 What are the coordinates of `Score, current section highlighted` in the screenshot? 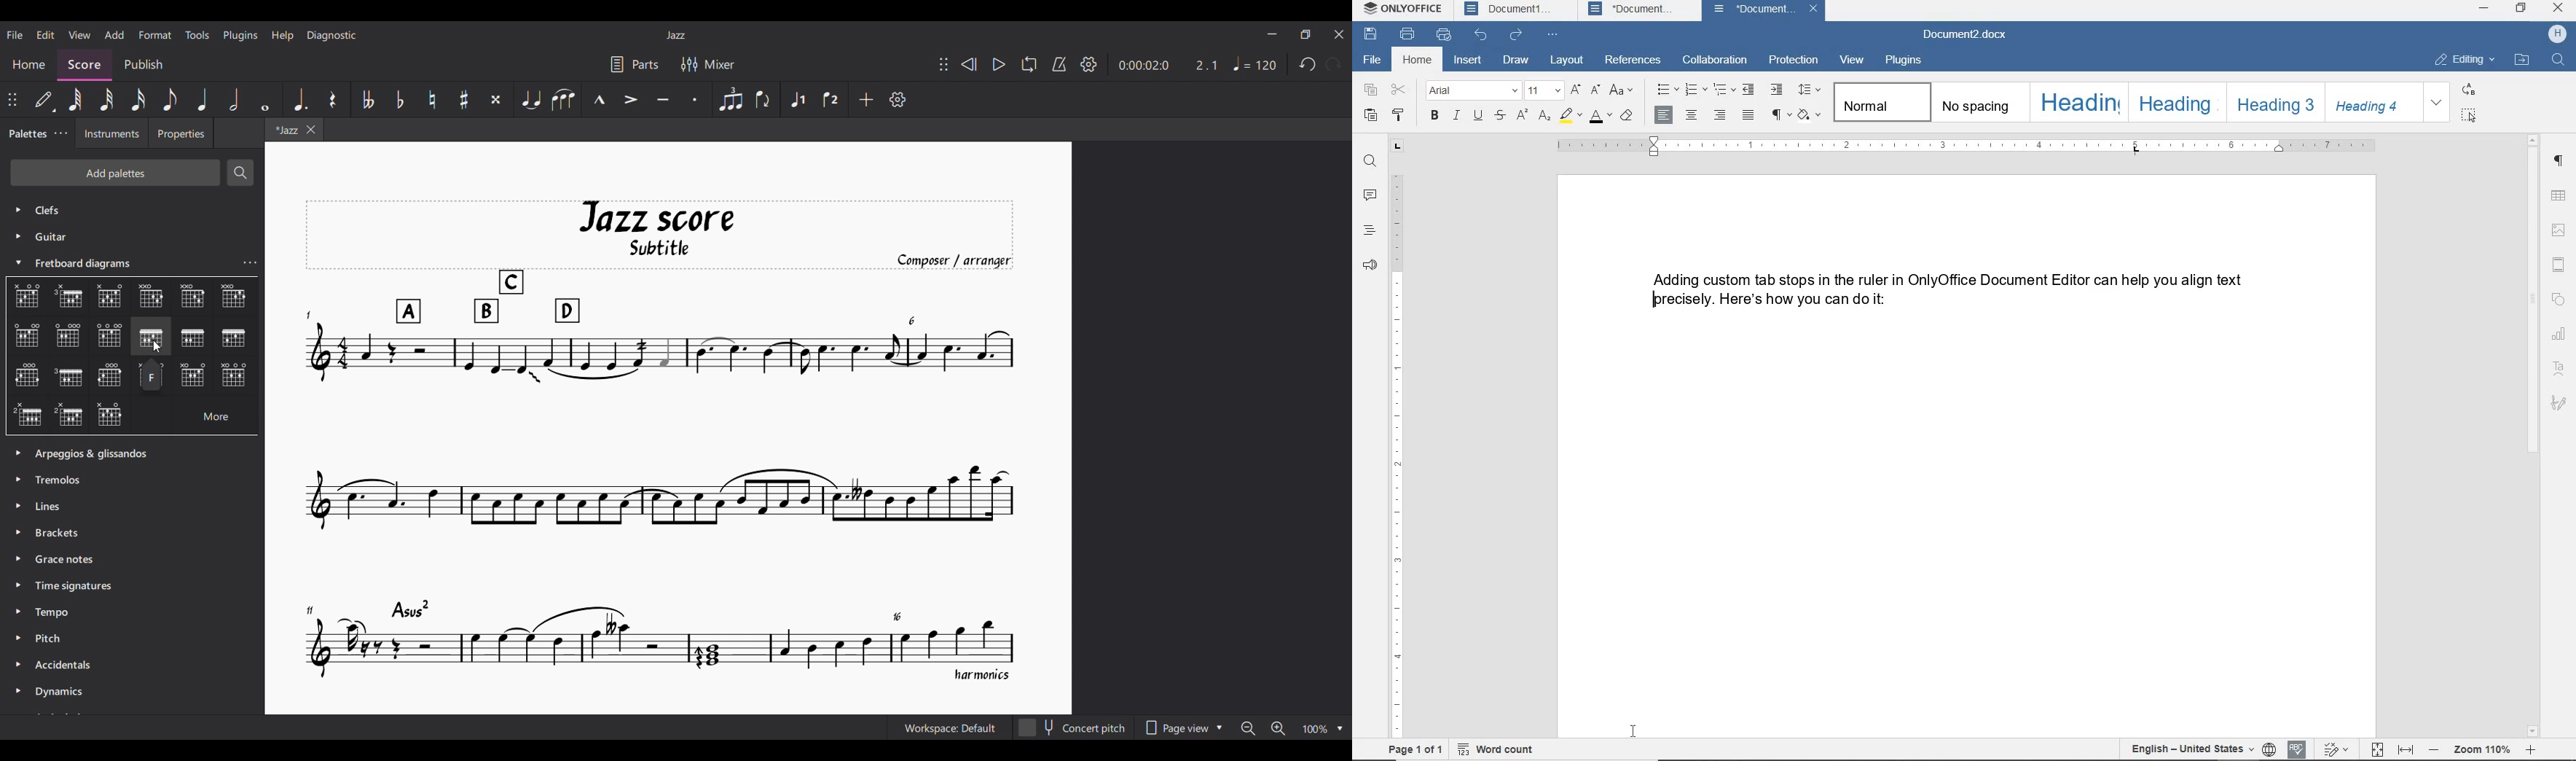 It's located at (83, 62).